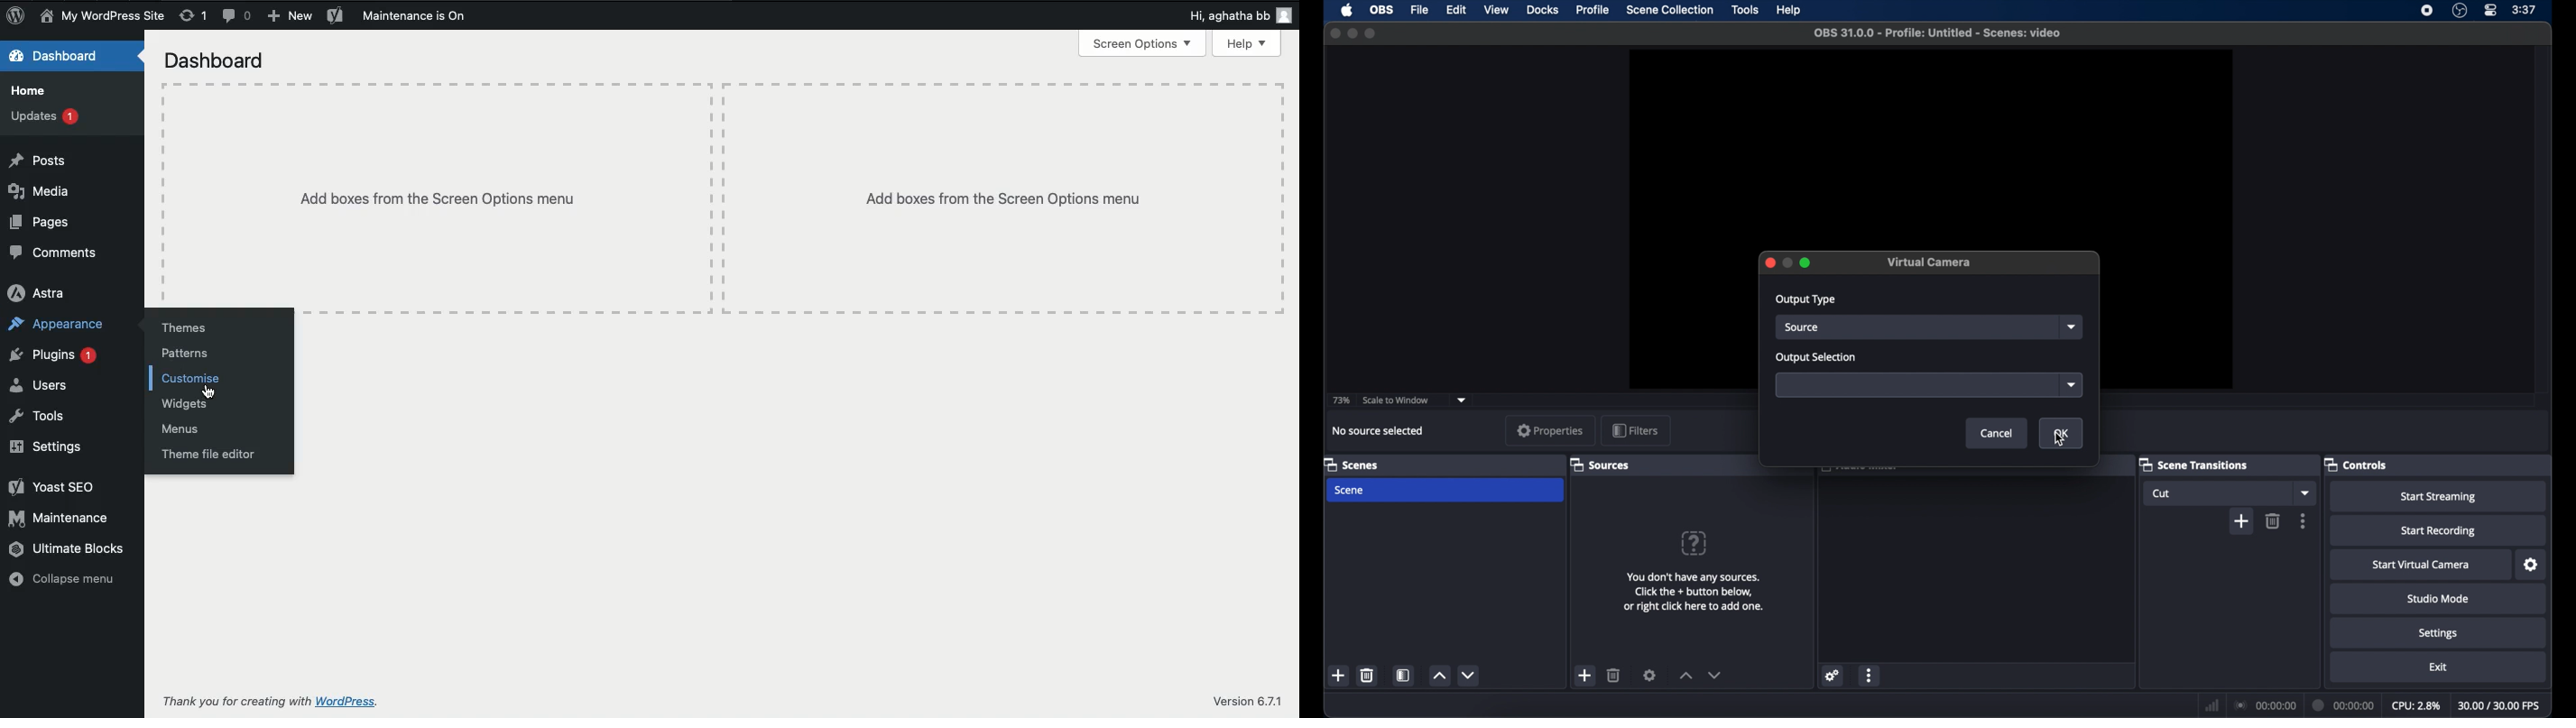 This screenshot has width=2576, height=728. Describe the element at coordinates (1599, 465) in the screenshot. I see `sources` at that location.